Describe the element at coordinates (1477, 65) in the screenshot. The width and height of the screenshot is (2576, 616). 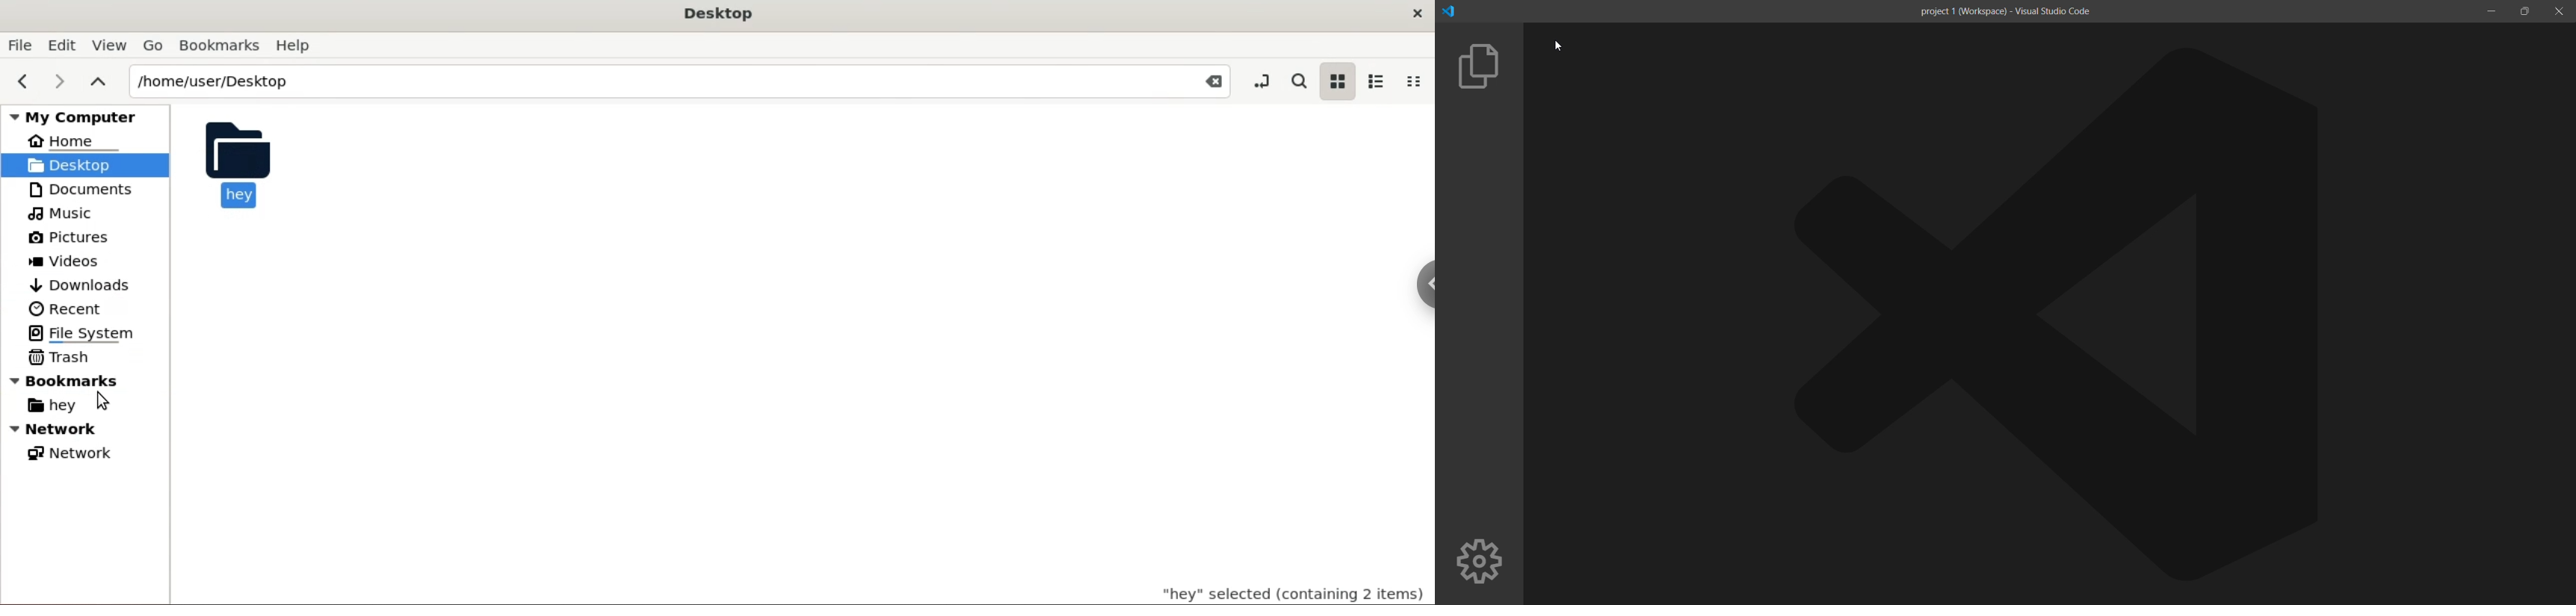
I see `explorer` at that location.